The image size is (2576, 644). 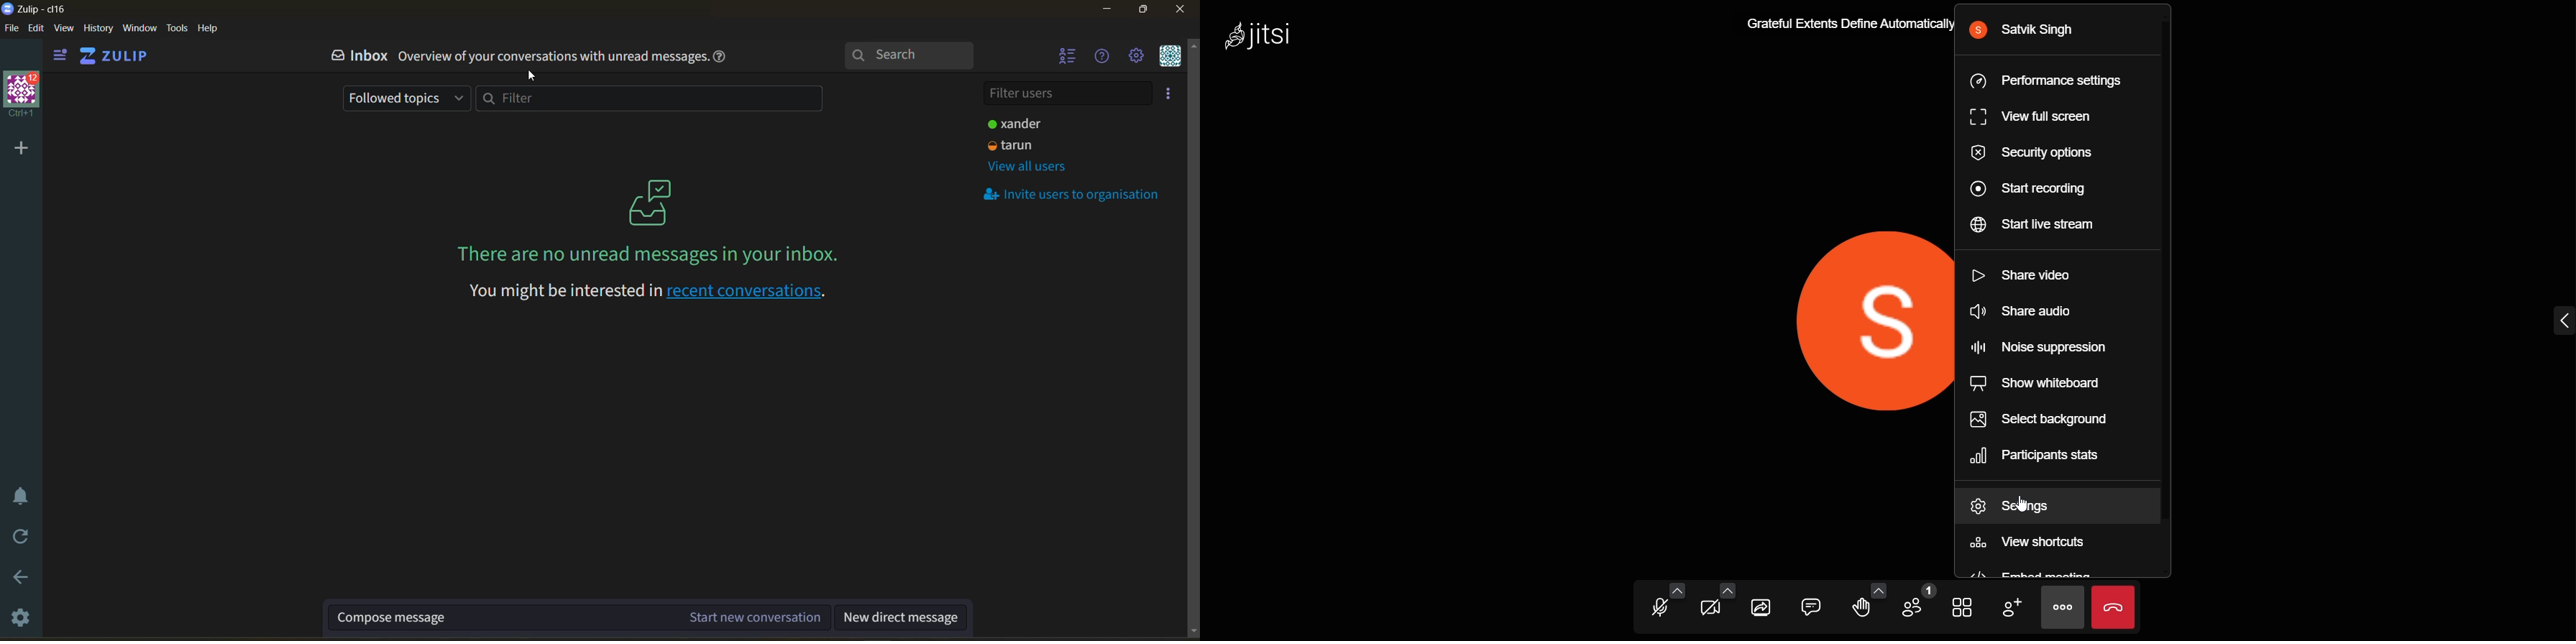 What do you see at coordinates (1016, 143) in the screenshot?
I see `user2` at bounding box center [1016, 143].